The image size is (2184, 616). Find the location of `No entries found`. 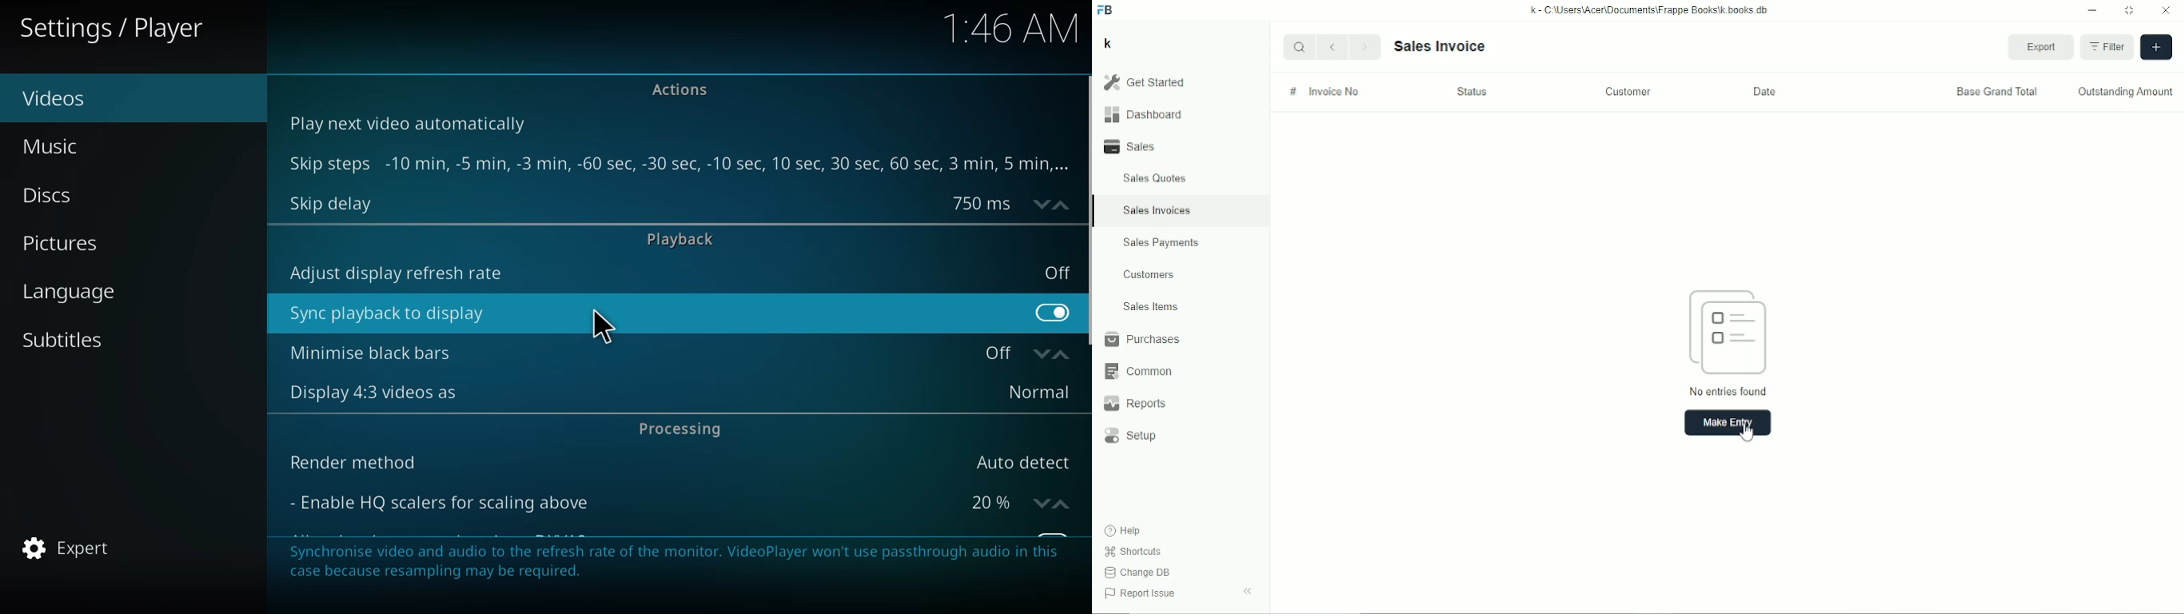

No entries found is located at coordinates (1729, 342).